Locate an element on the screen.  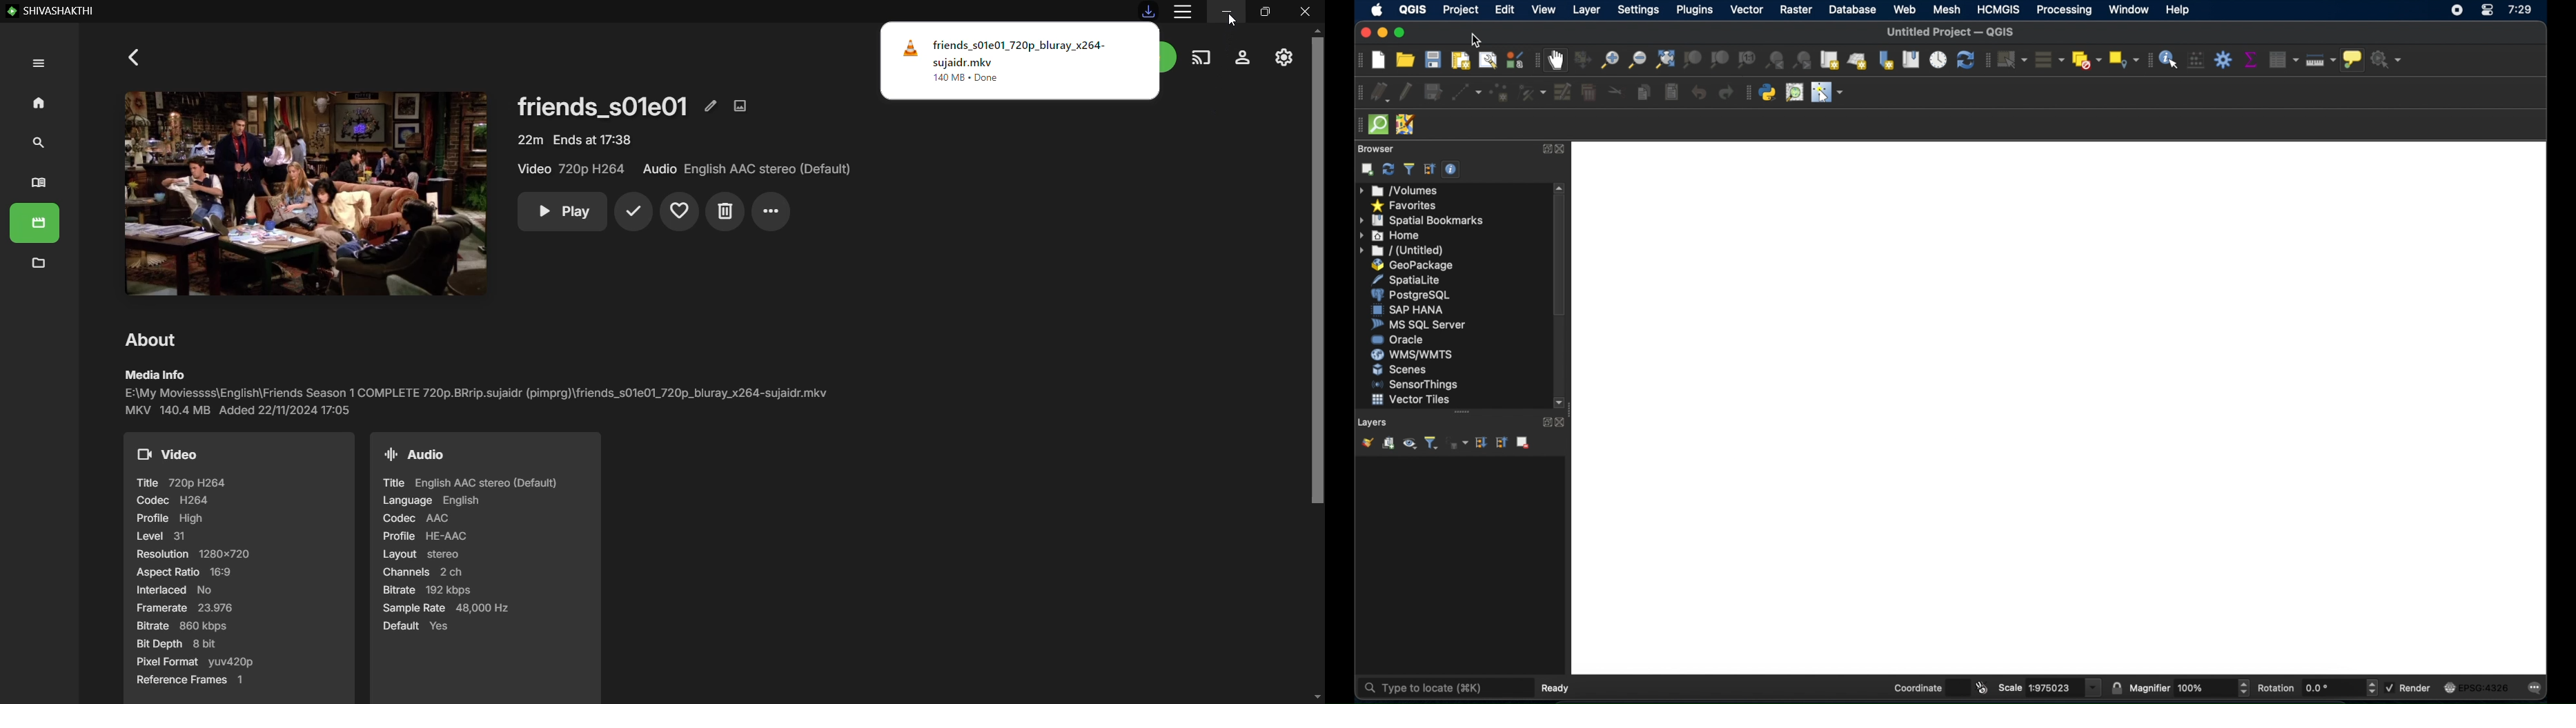
select features by area or single click is located at coordinates (2012, 60).